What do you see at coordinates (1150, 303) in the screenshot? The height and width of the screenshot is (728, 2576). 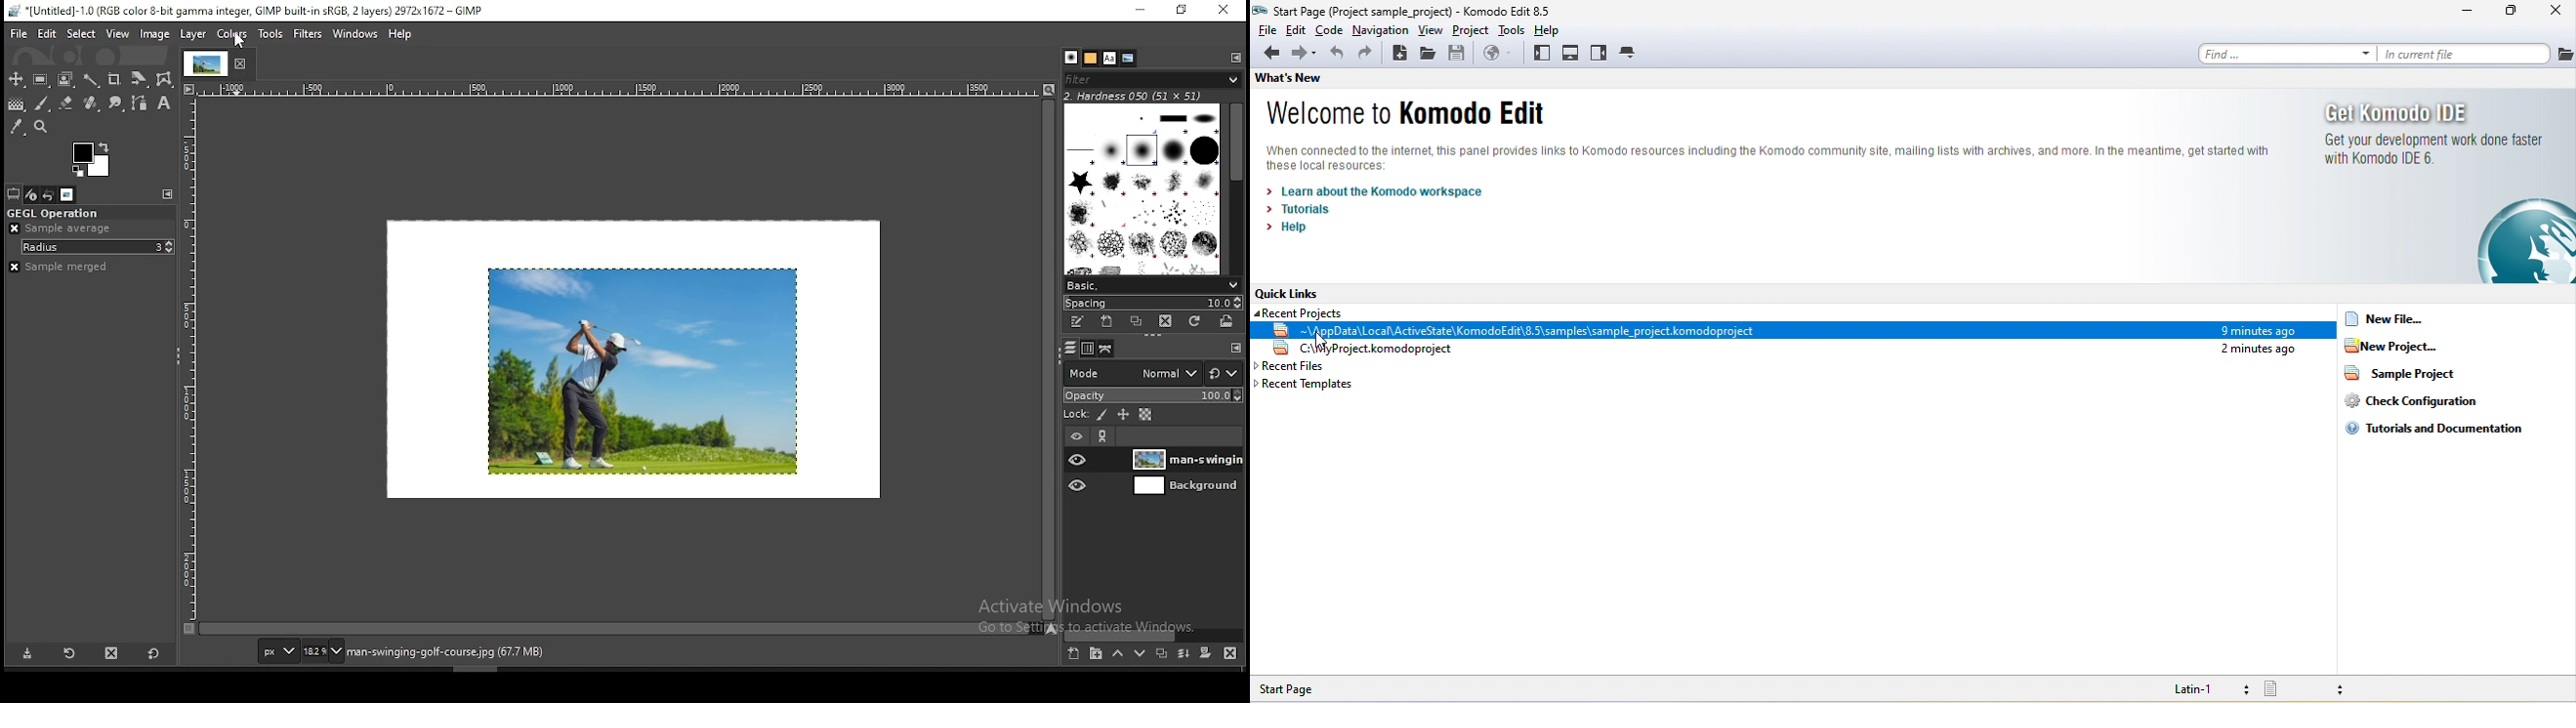 I see `spacing` at bounding box center [1150, 303].